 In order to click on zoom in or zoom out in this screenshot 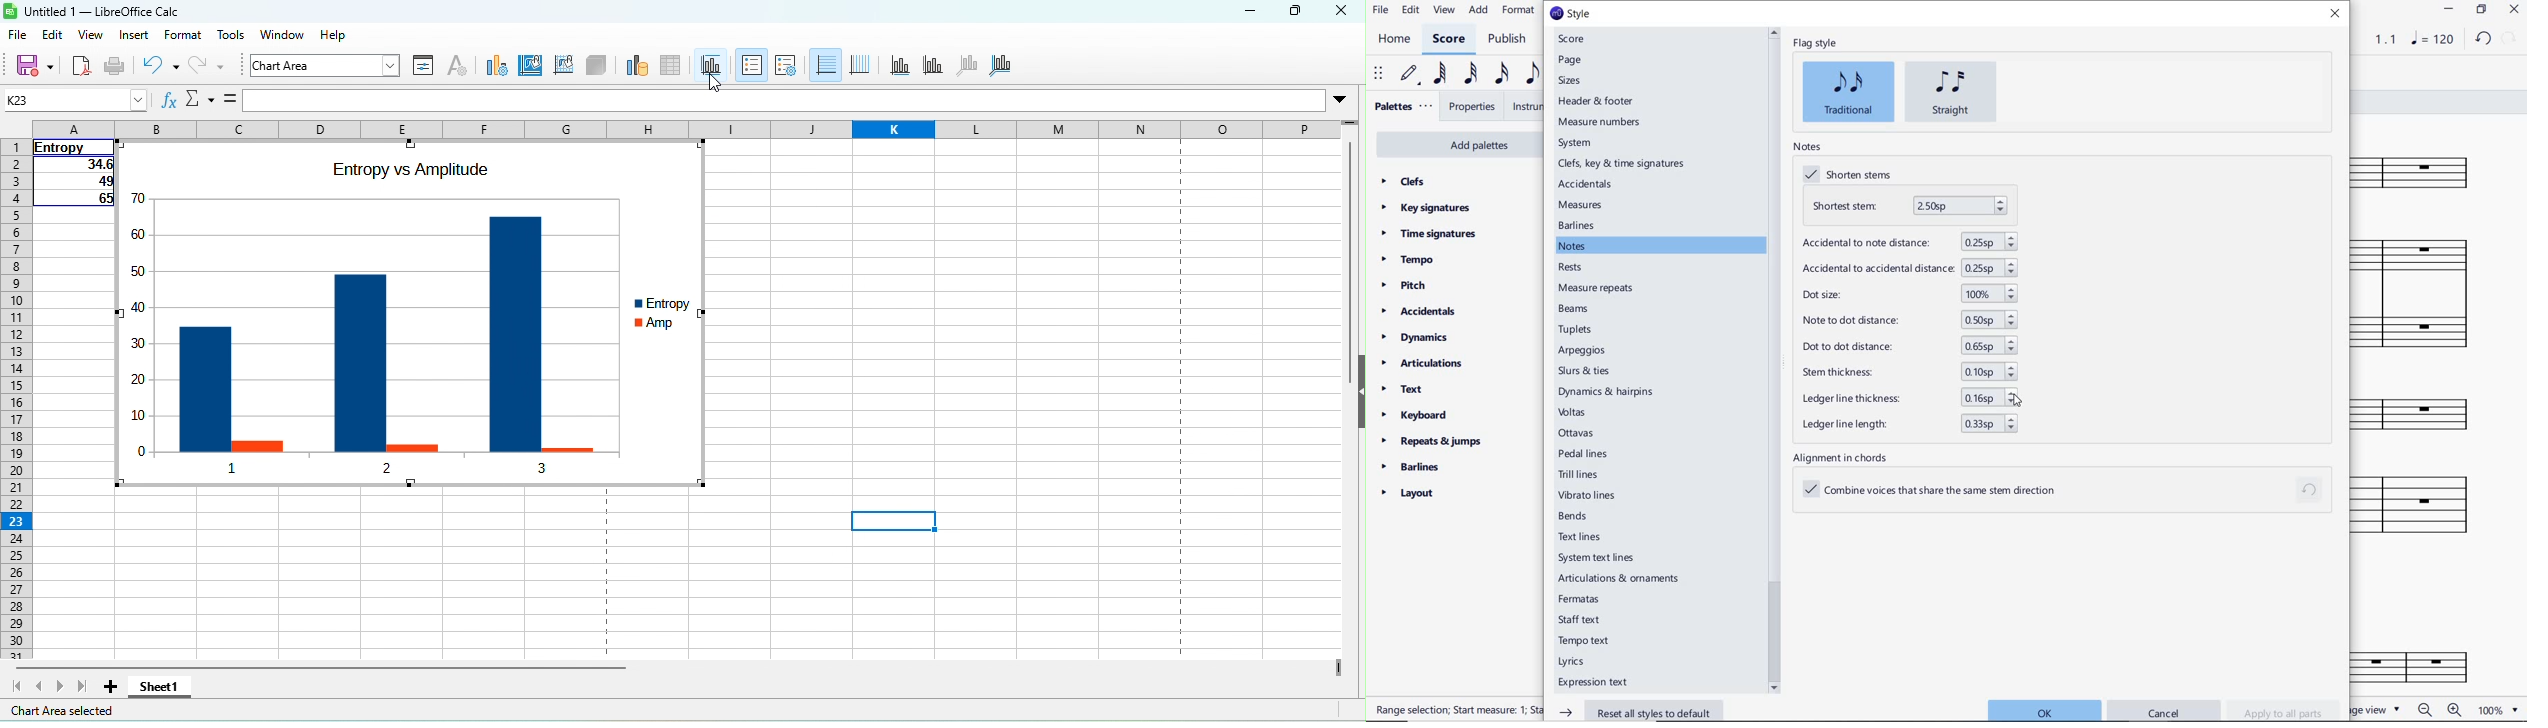, I will do `click(2443, 710)`.